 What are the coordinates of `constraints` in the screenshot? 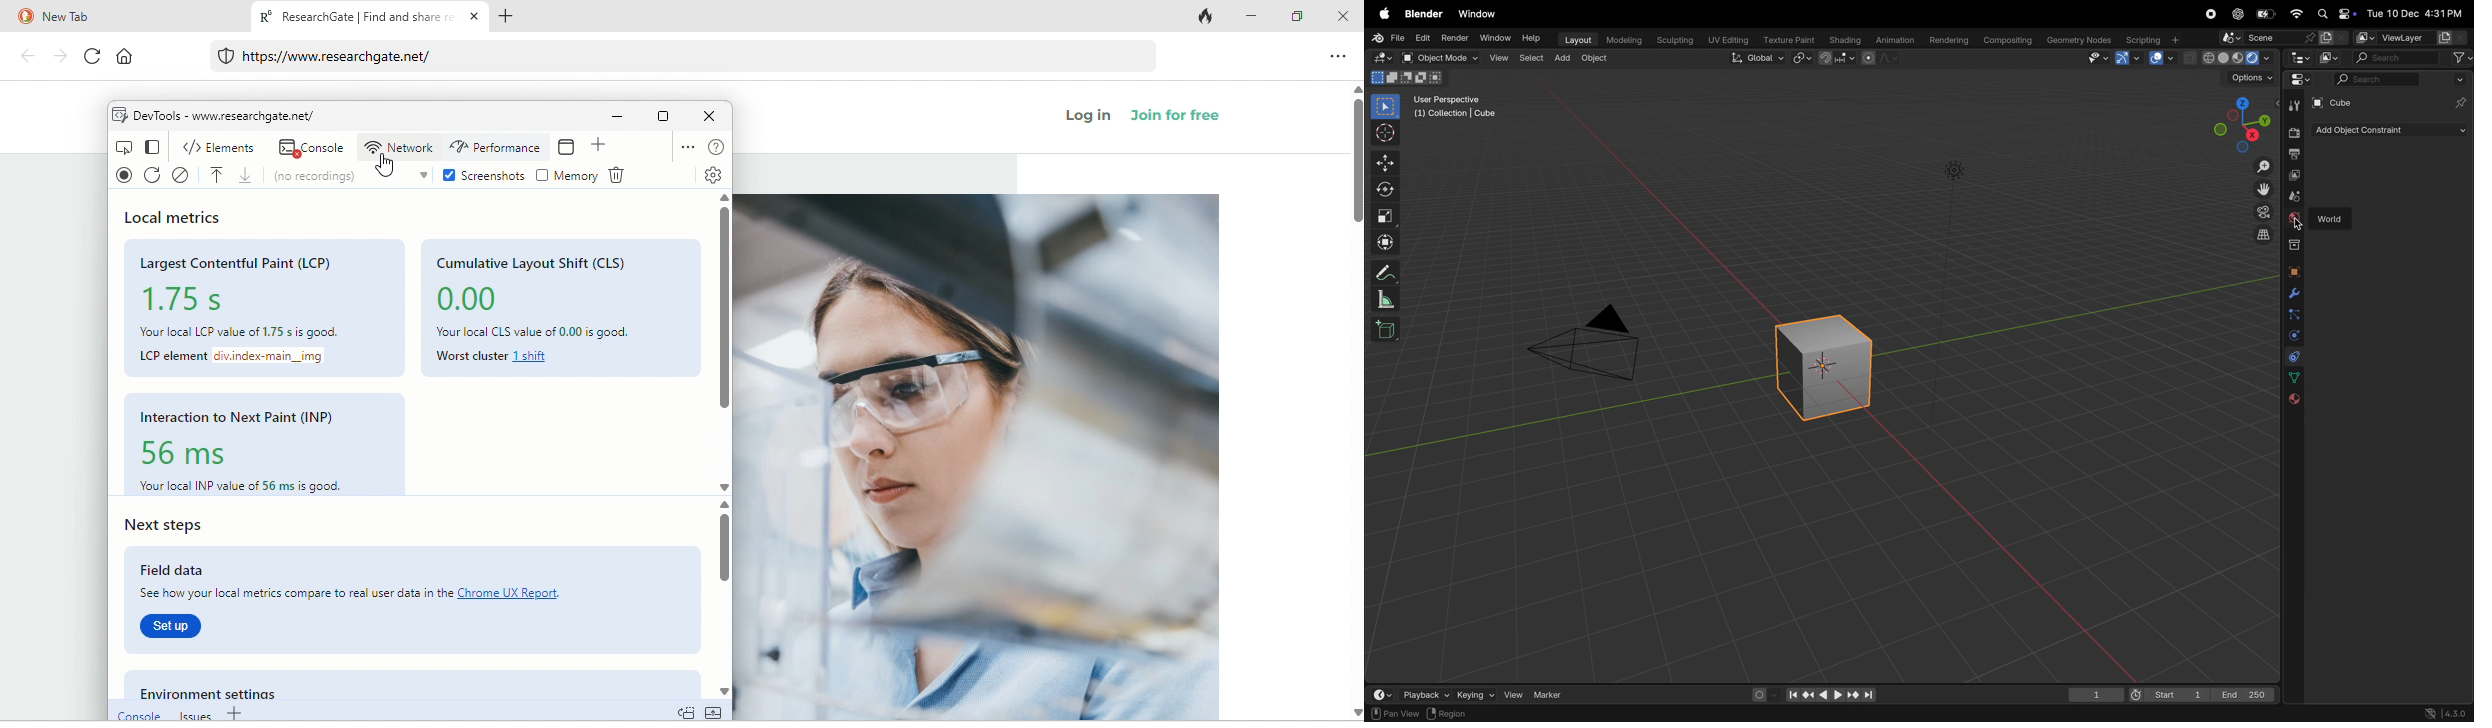 It's located at (2293, 356).